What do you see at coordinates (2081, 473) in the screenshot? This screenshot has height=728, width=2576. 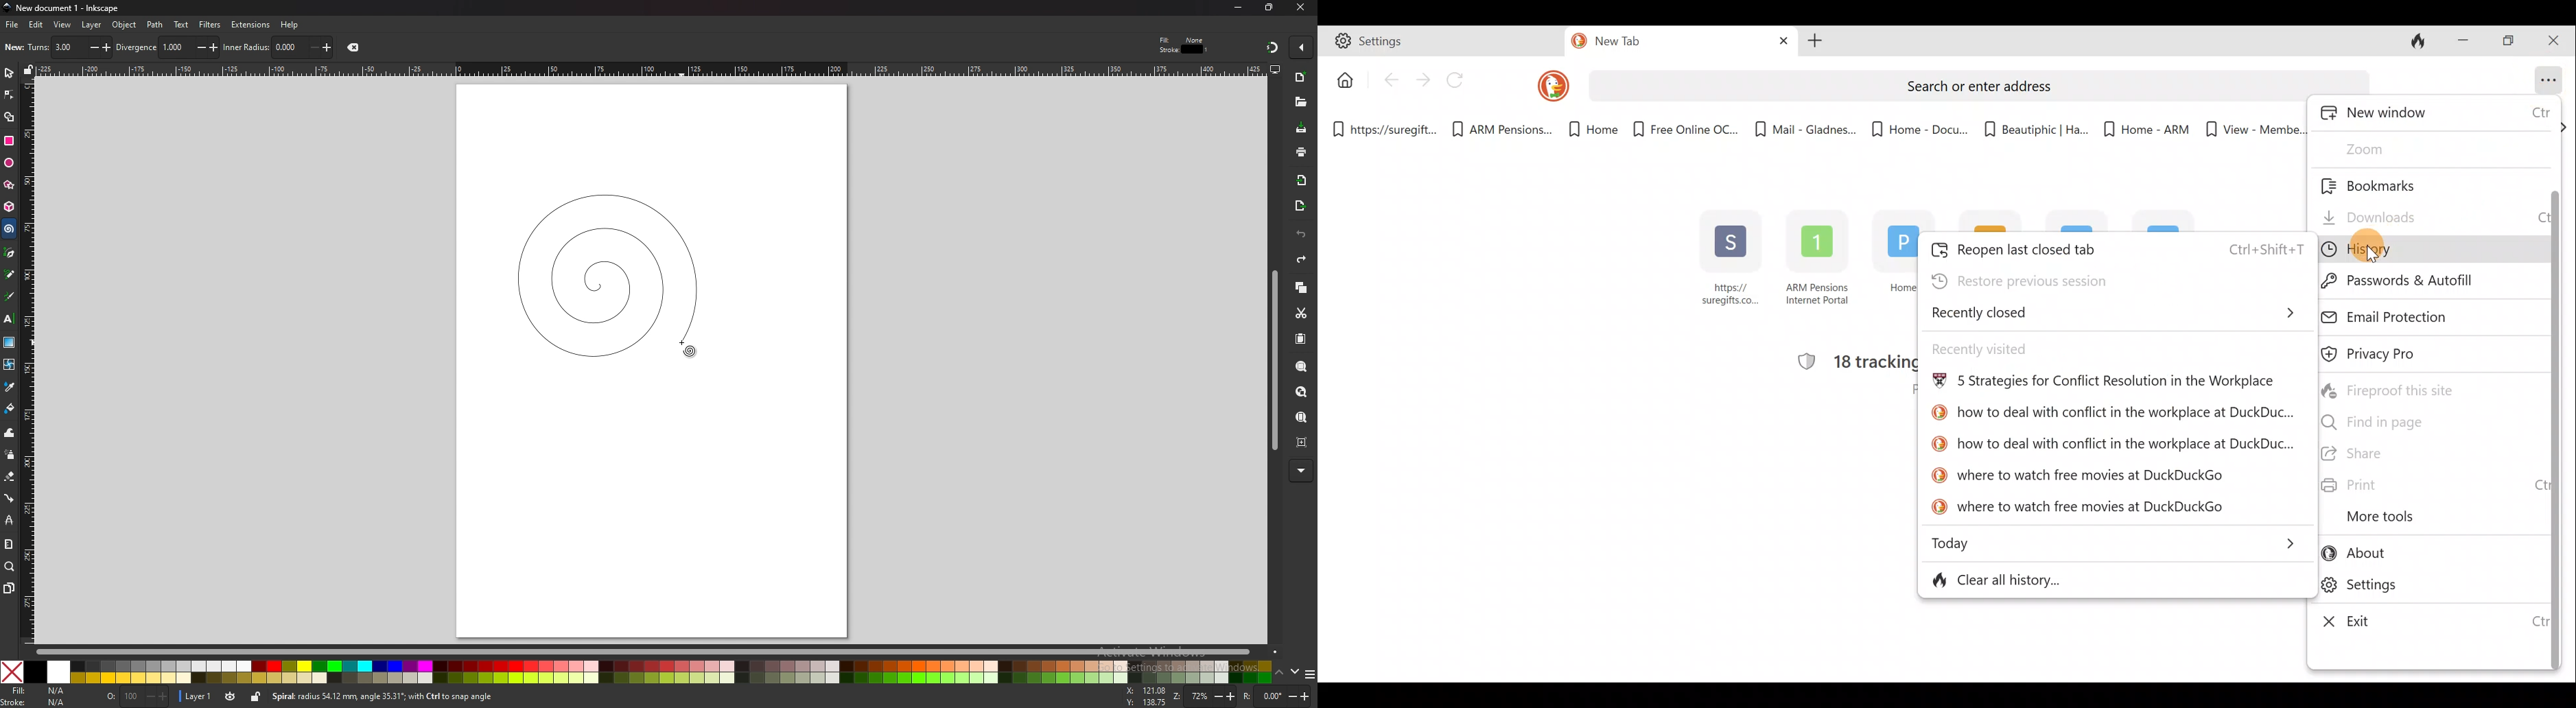 I see `where to watch free movies at DuckDuckGo` at bounding box center [2081, 473].